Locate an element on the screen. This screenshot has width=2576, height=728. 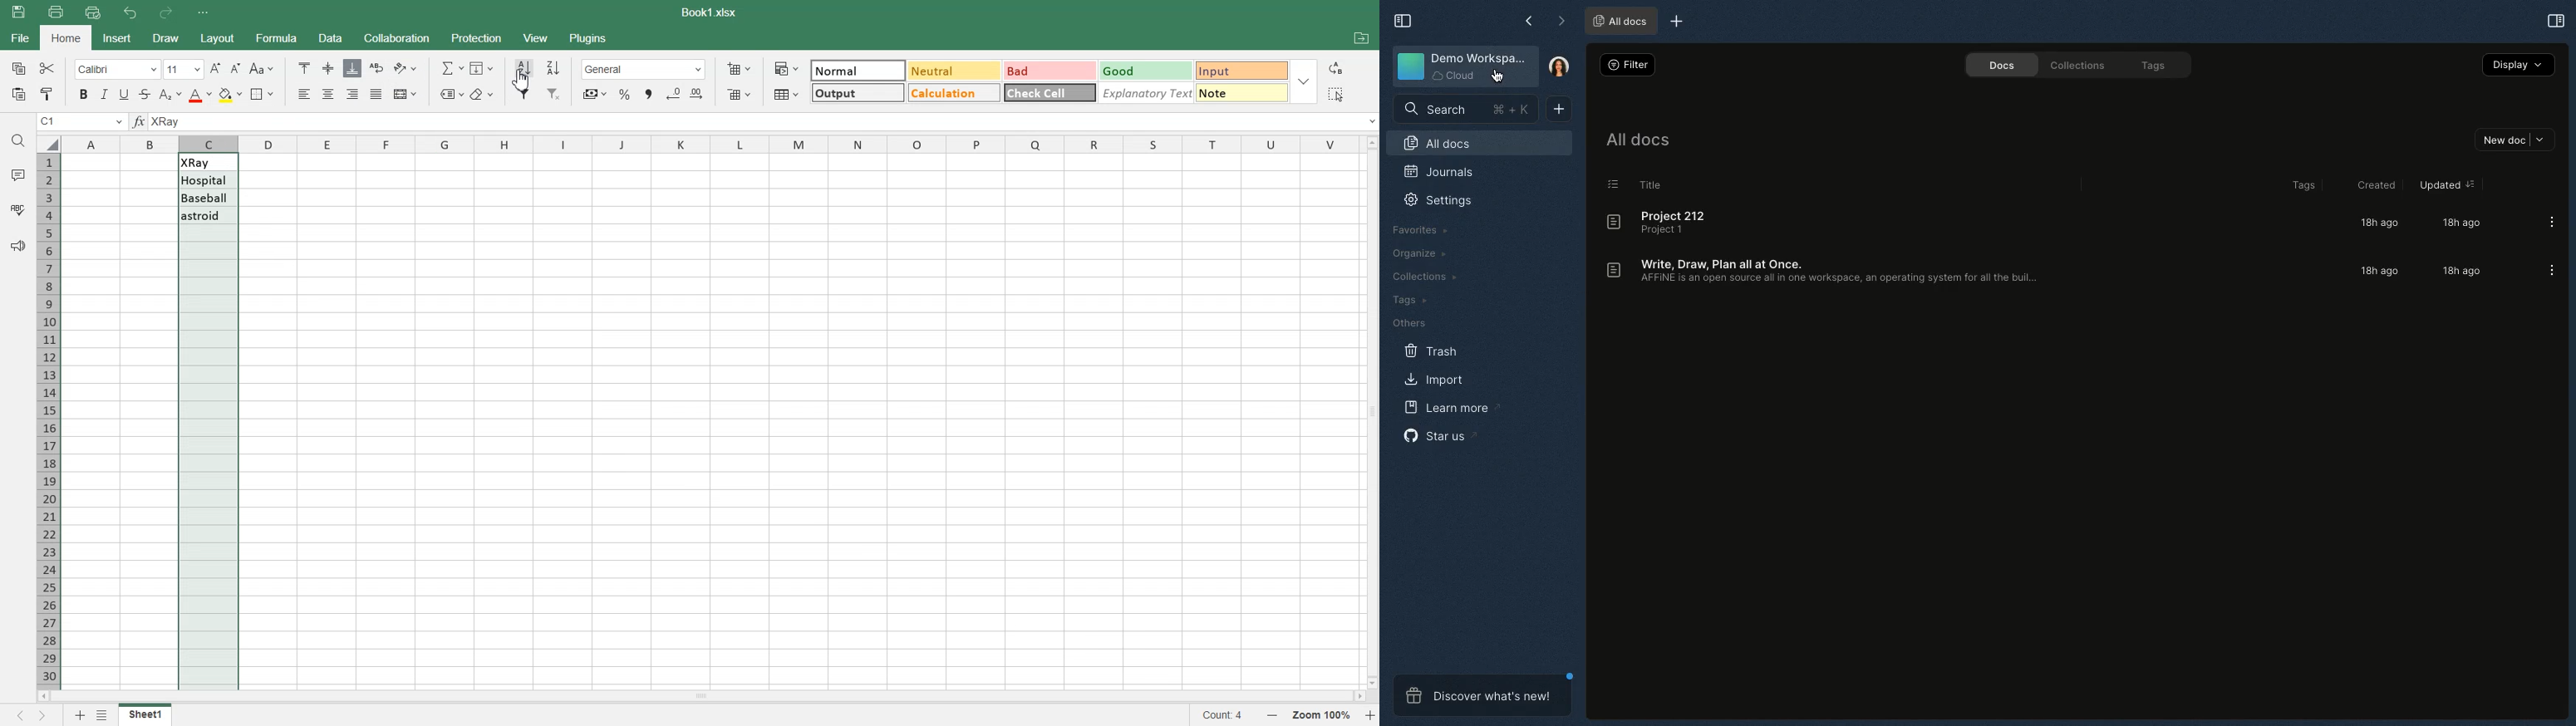
Formula is located at coordinates (275, 37).